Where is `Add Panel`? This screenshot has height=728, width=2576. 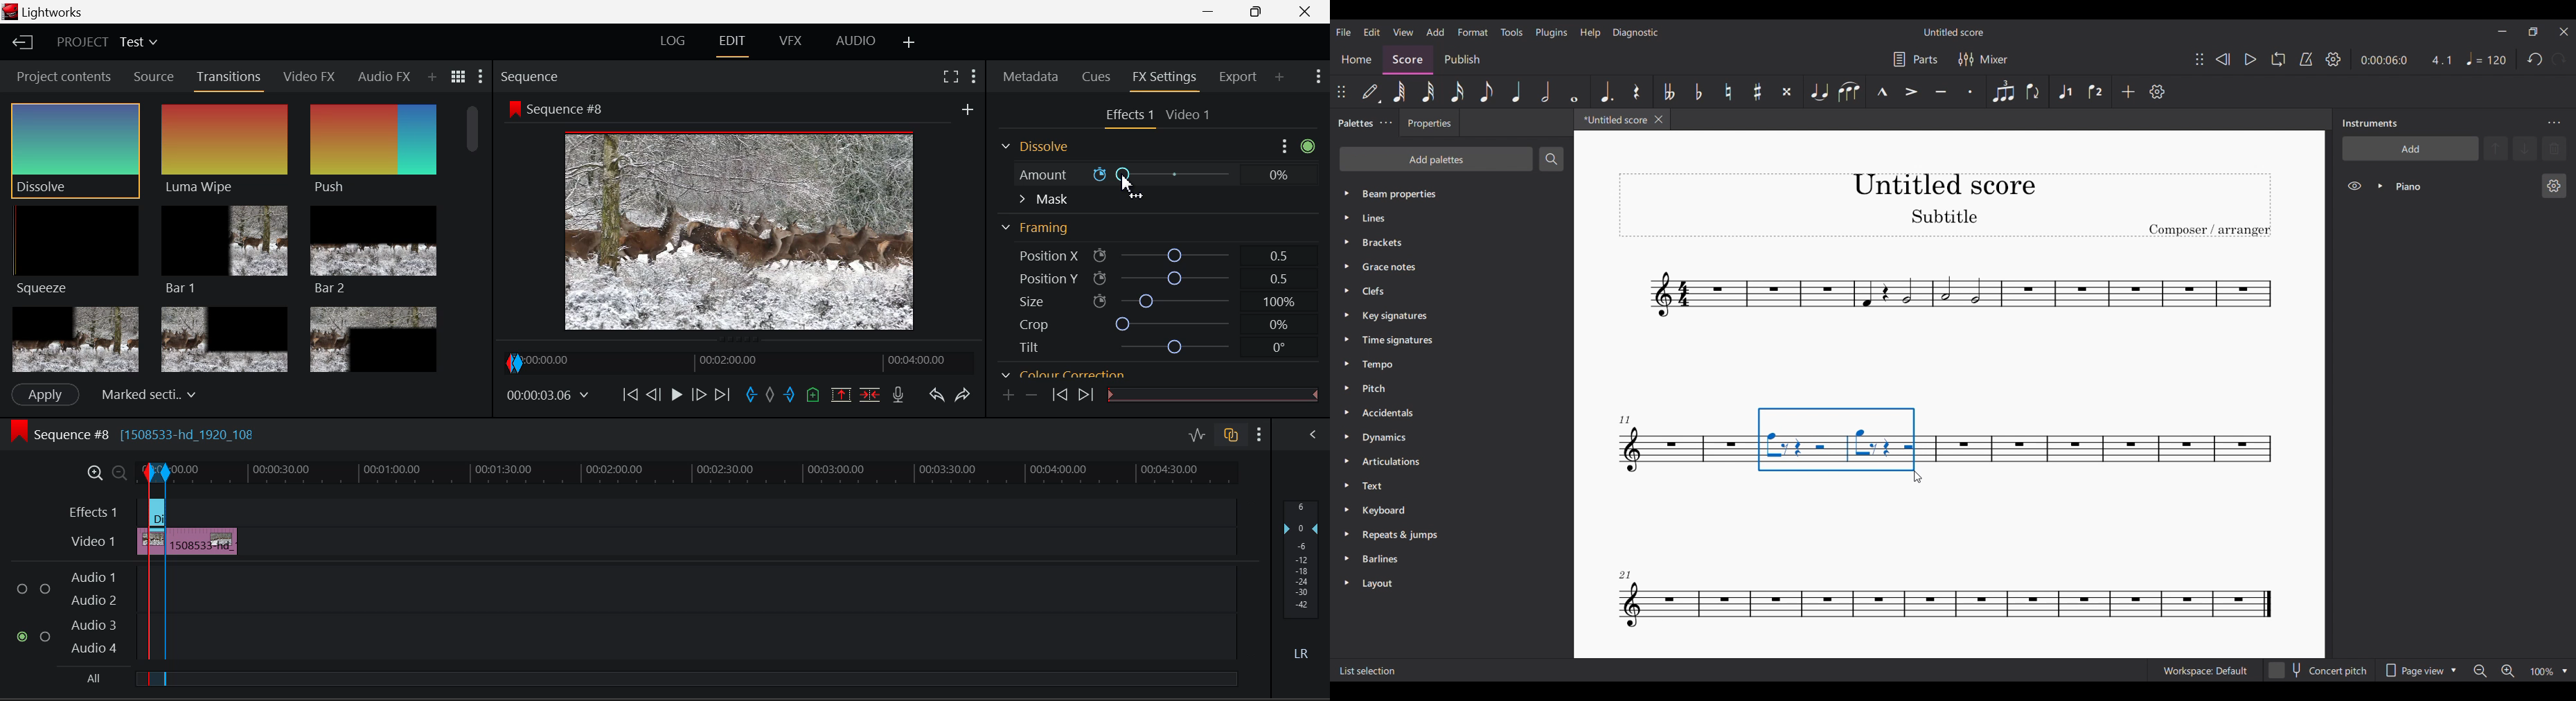
Add Panel is located at coordinates (432, 78).